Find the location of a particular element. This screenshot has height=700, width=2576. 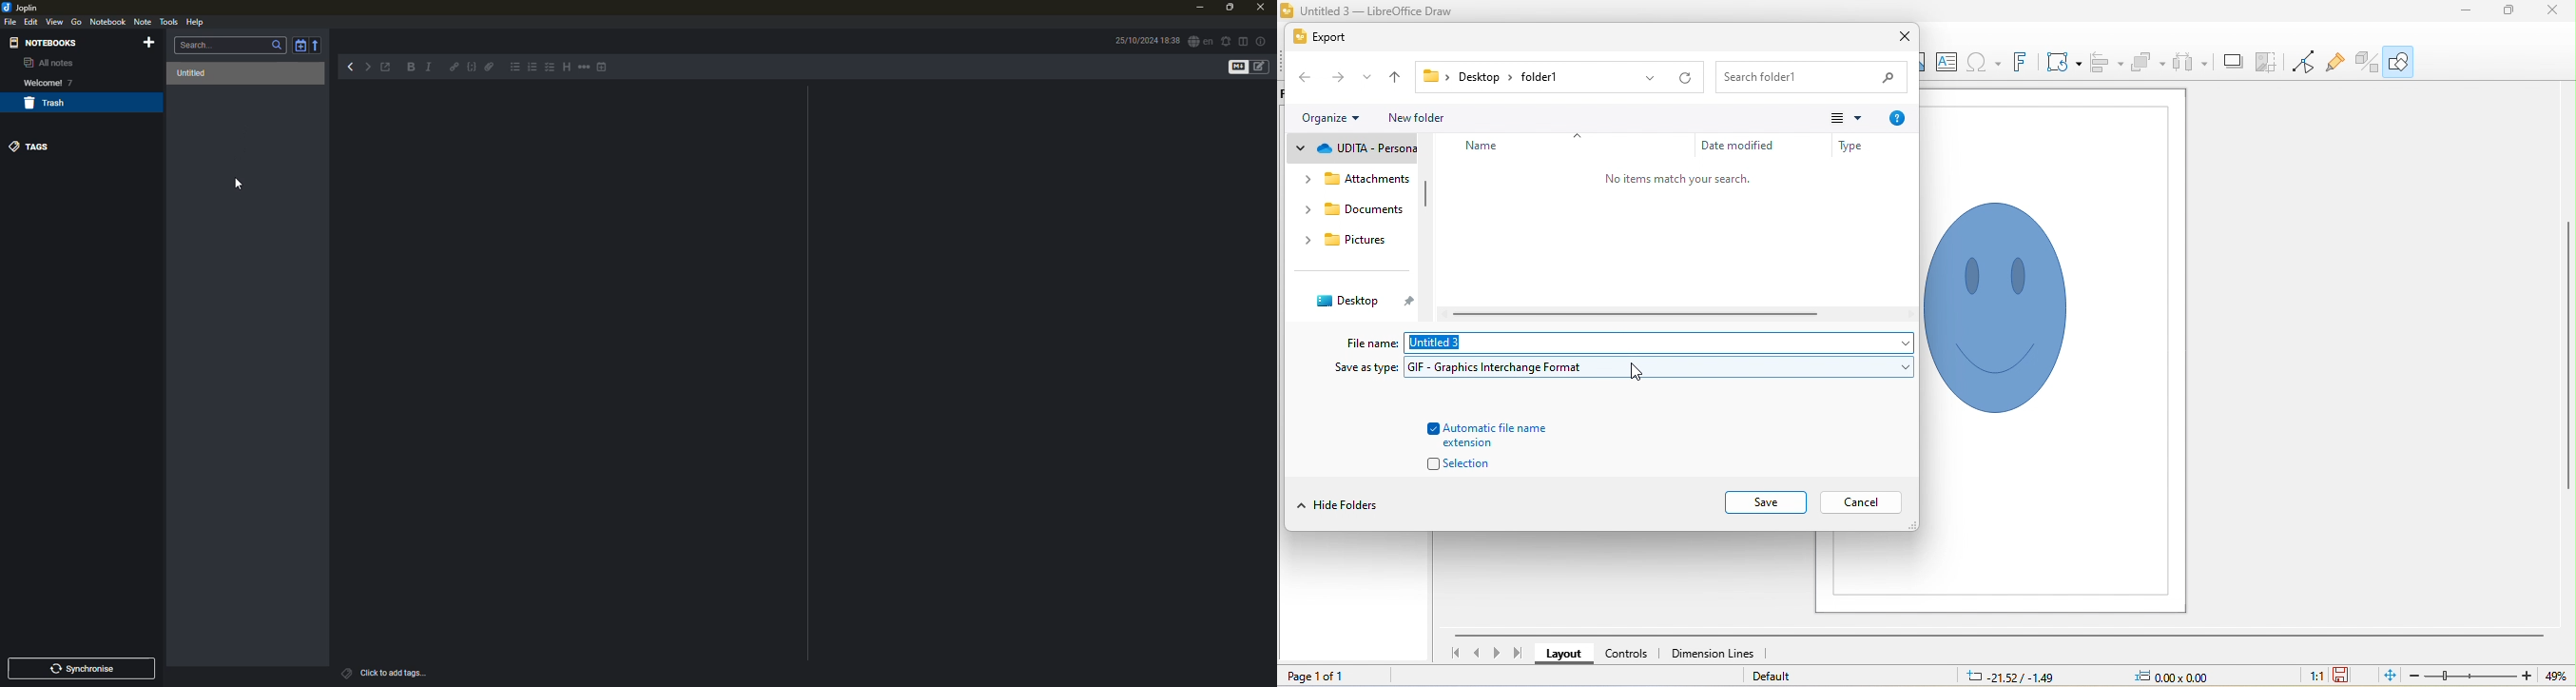

save as type is located at coordinates (1367, 369).